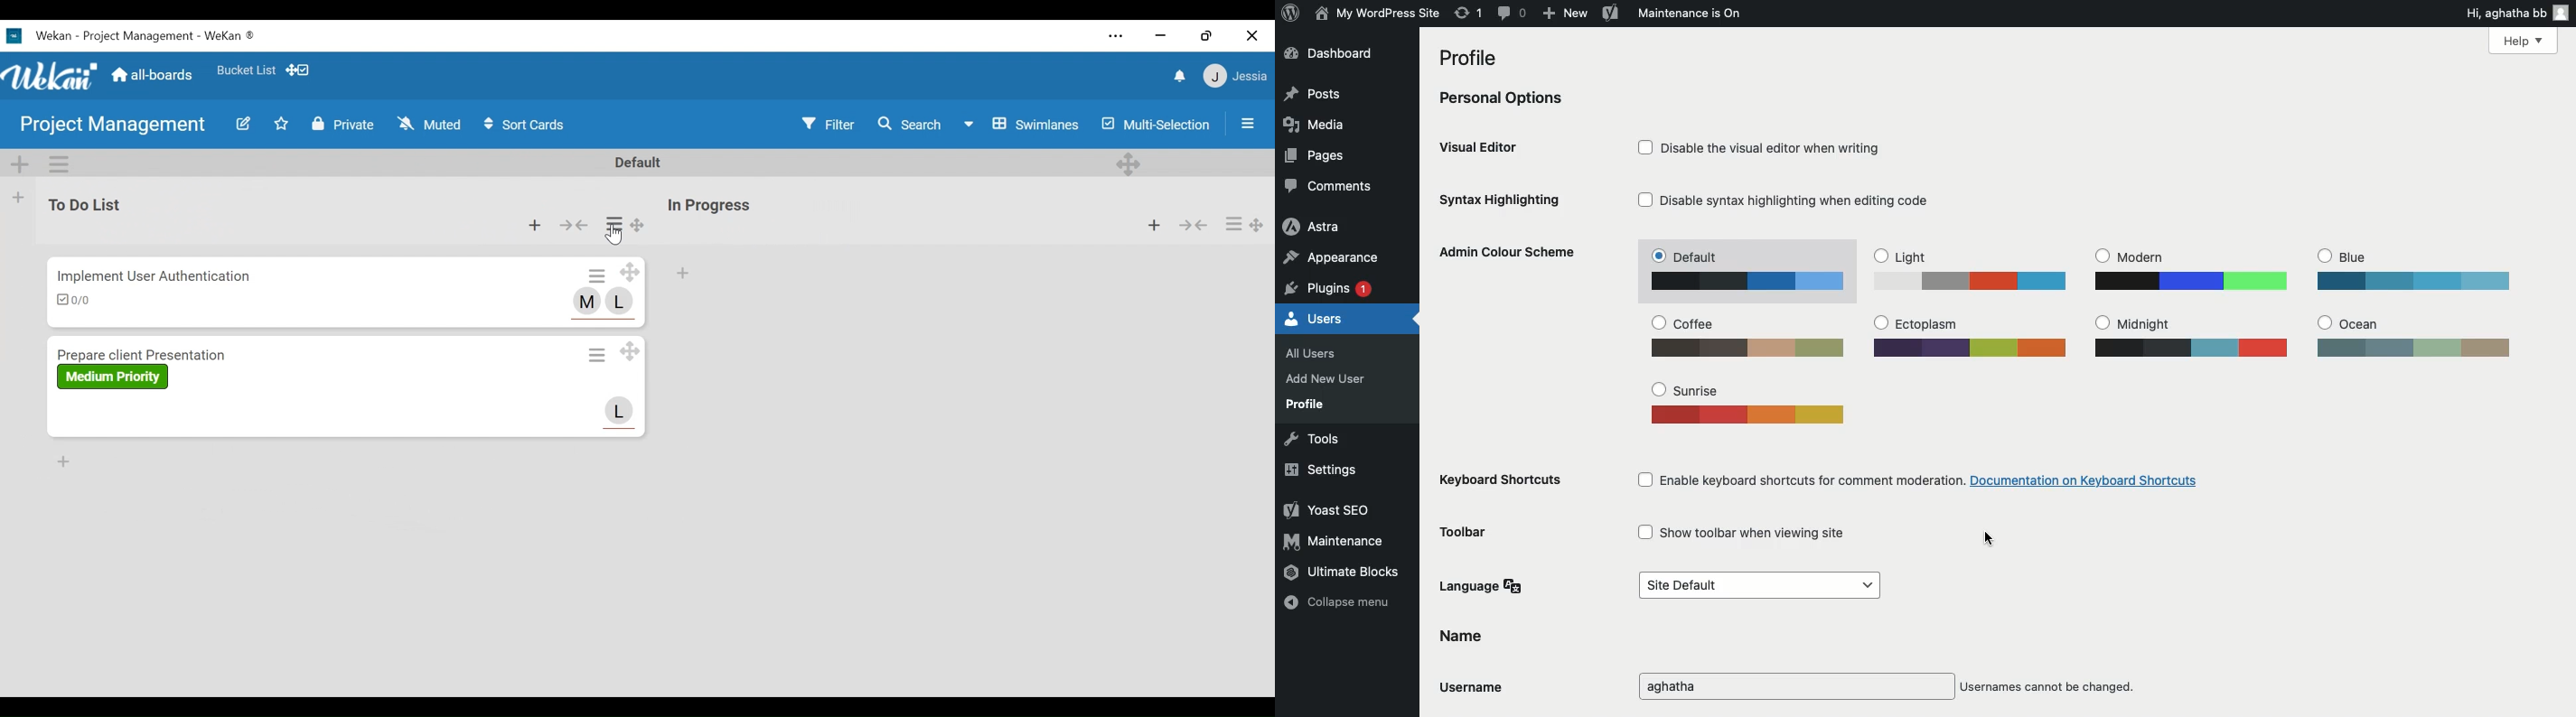 Image resolution: width=2576 pixels, height=728 pixels. I want to click on cursor, so click(1991, 540).